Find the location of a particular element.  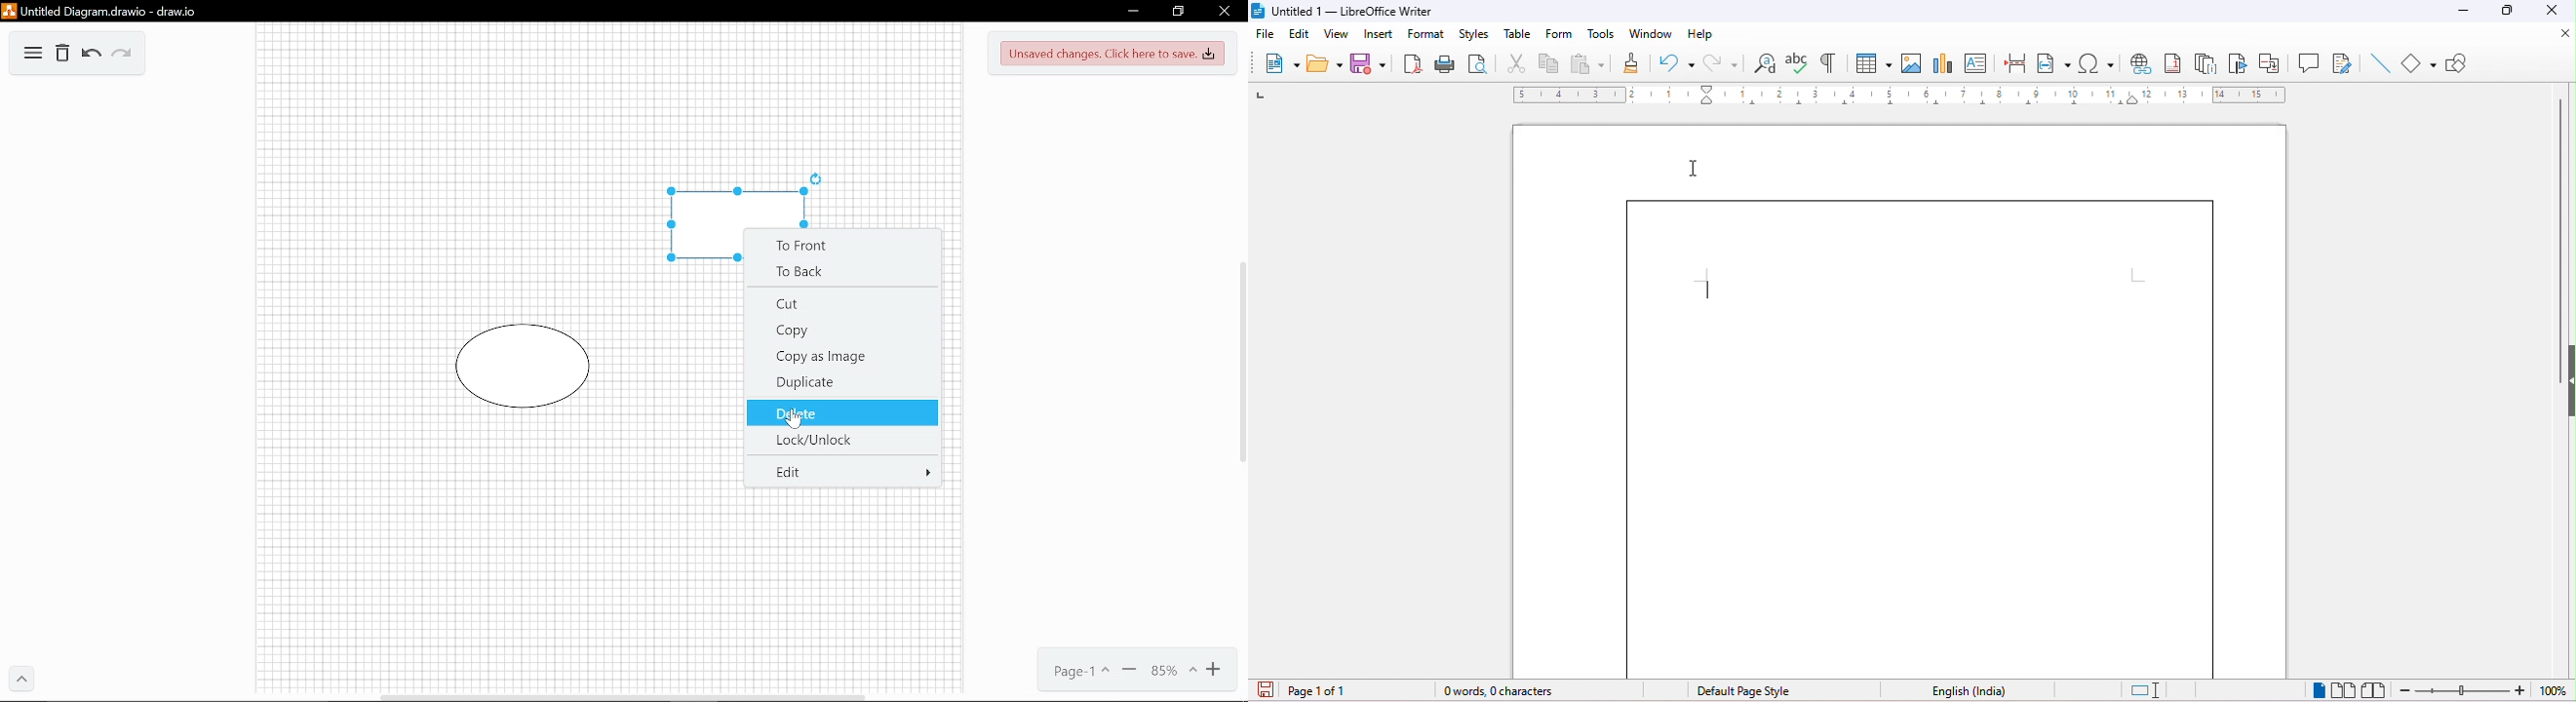

window is located at coordinates (1650, 34).